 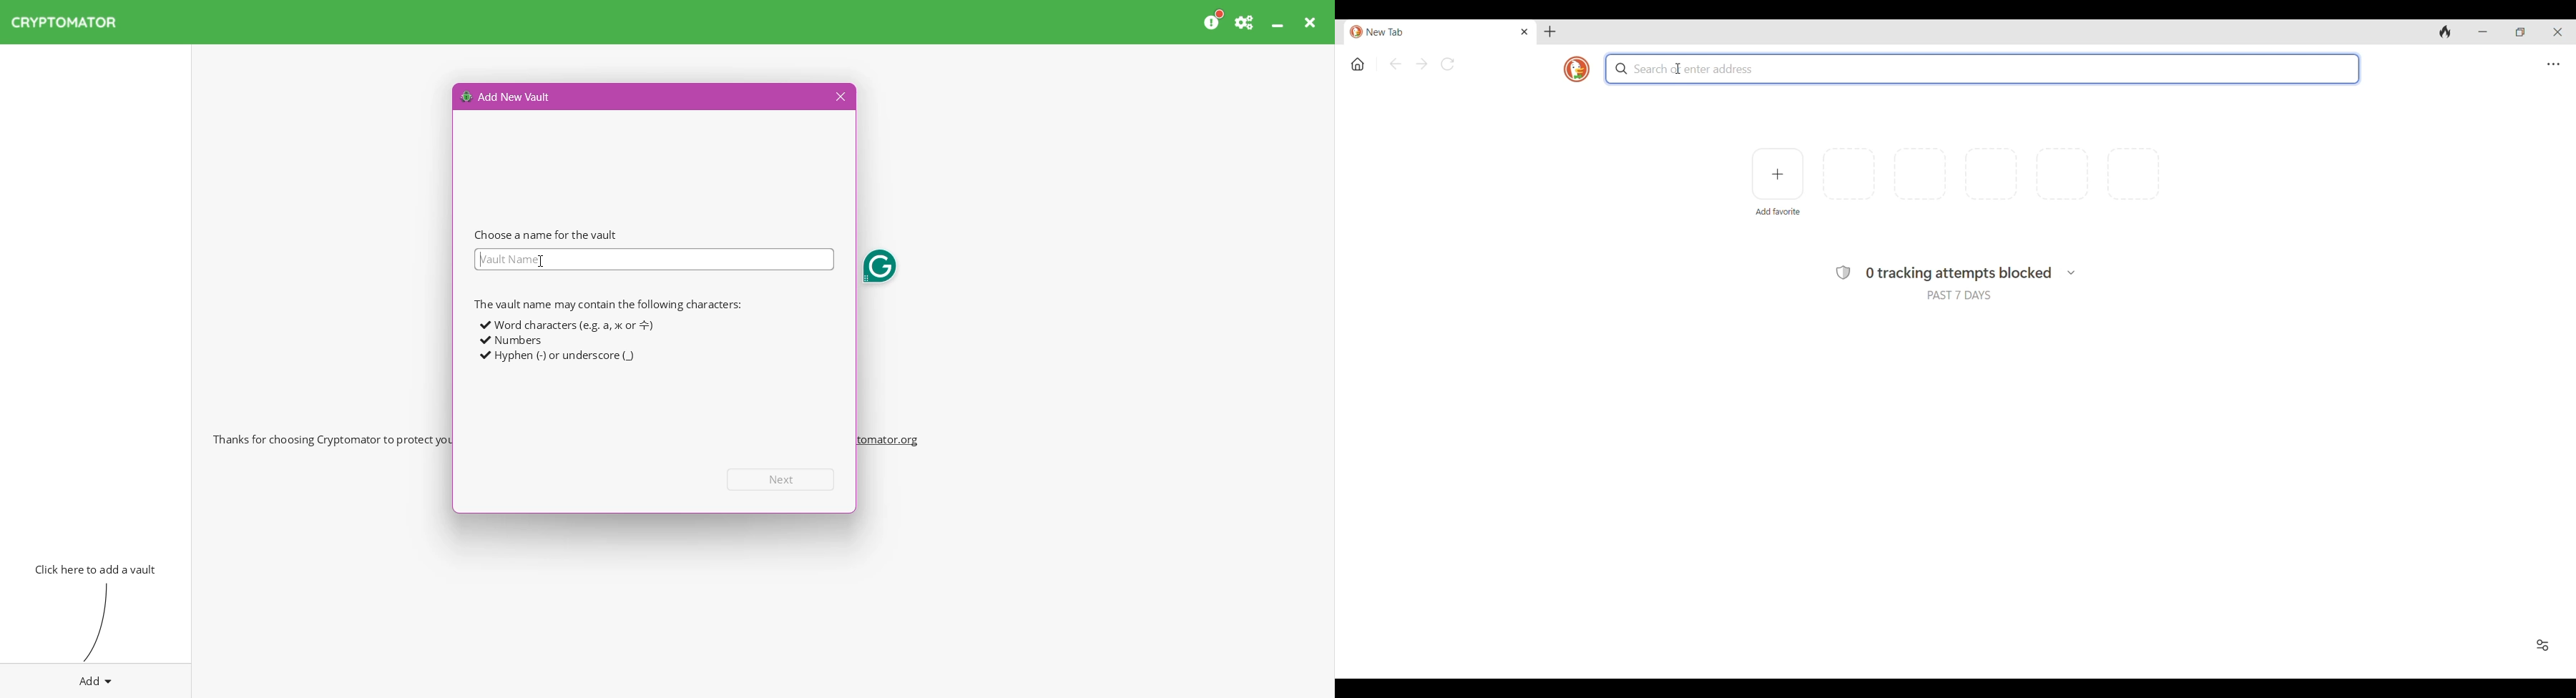 What do you see at coordinates (1245, 22) in the screenshot?
I see `Preferences` at bounding box center [1245, 22].